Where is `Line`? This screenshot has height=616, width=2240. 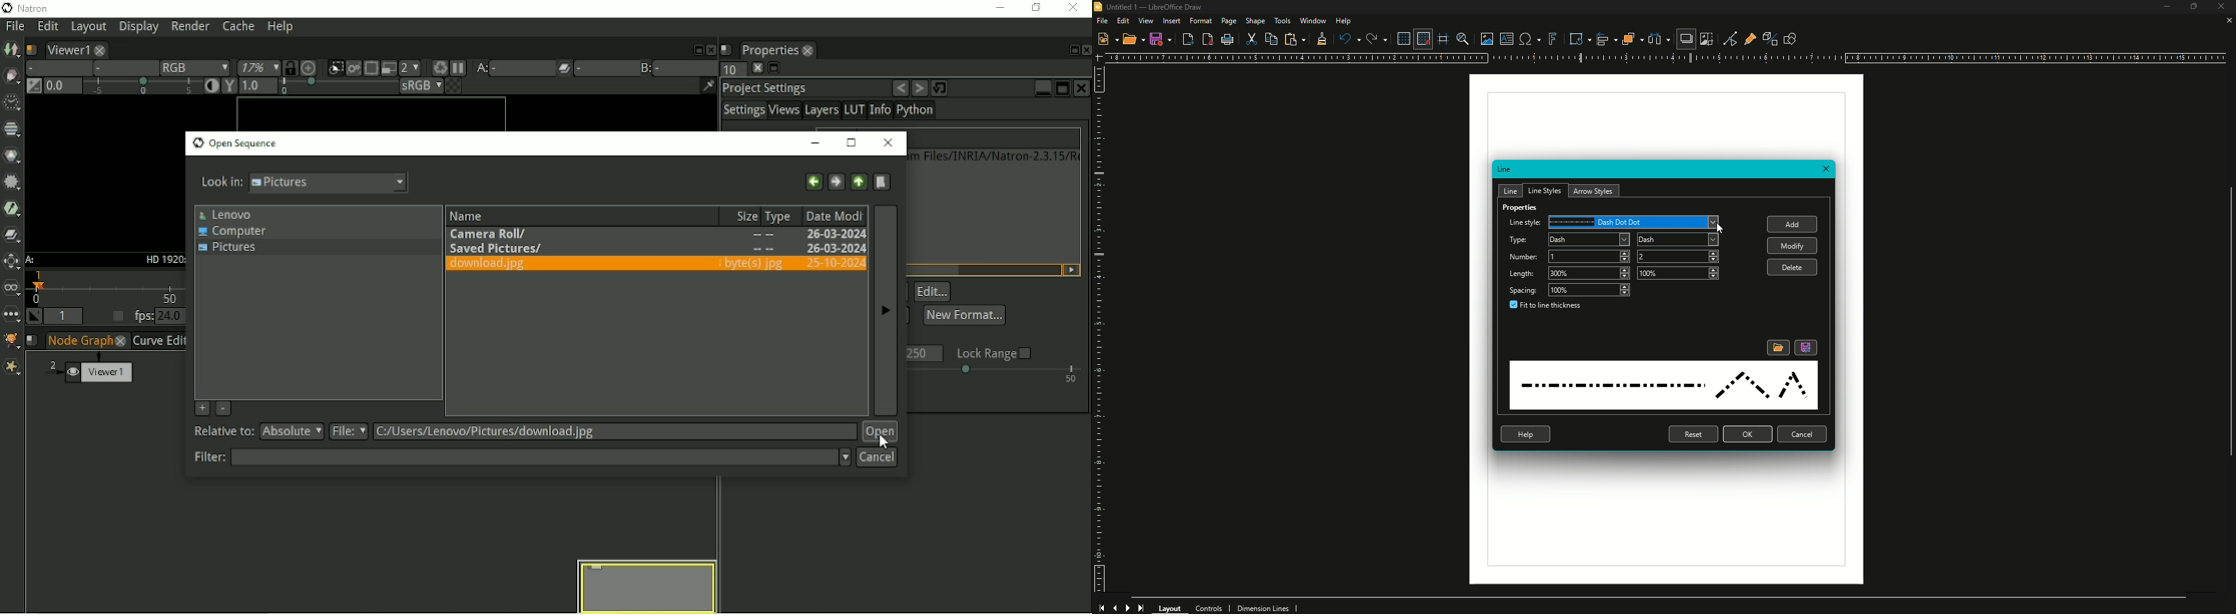
Line is located at coordinates (1506, 170).